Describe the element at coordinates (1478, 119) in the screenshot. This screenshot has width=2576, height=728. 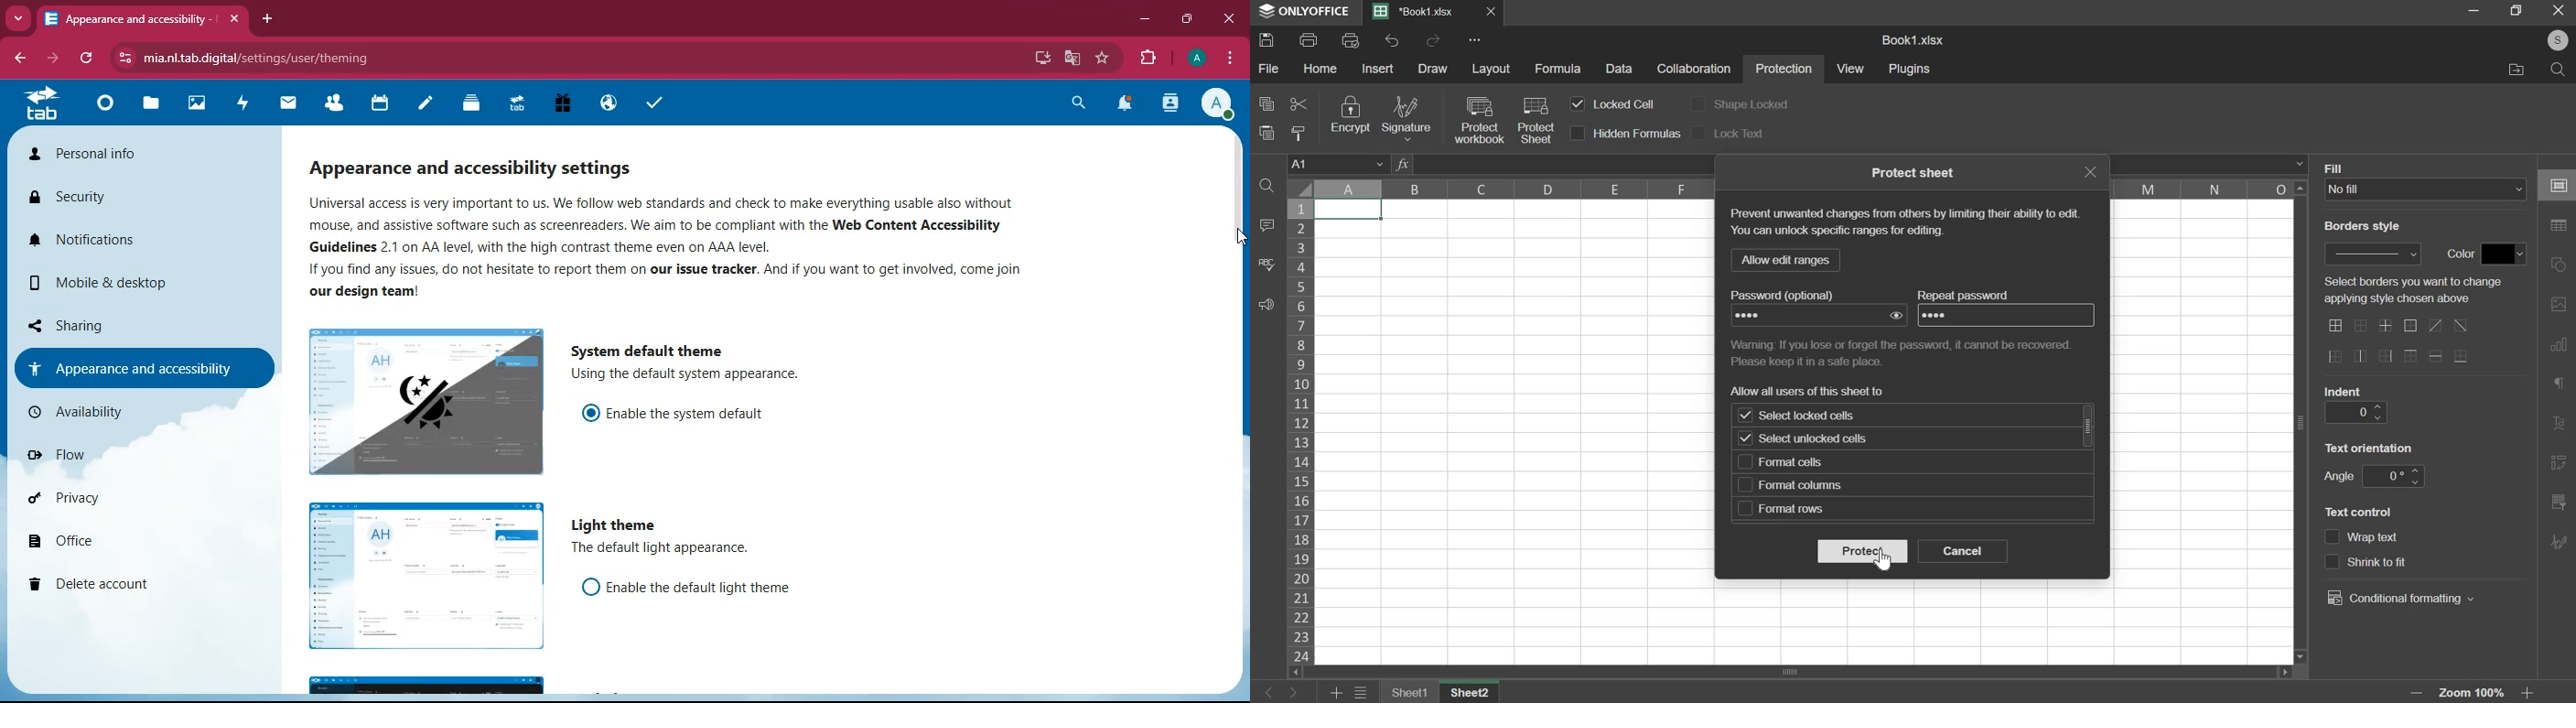
I see `protect workbook` at that location.